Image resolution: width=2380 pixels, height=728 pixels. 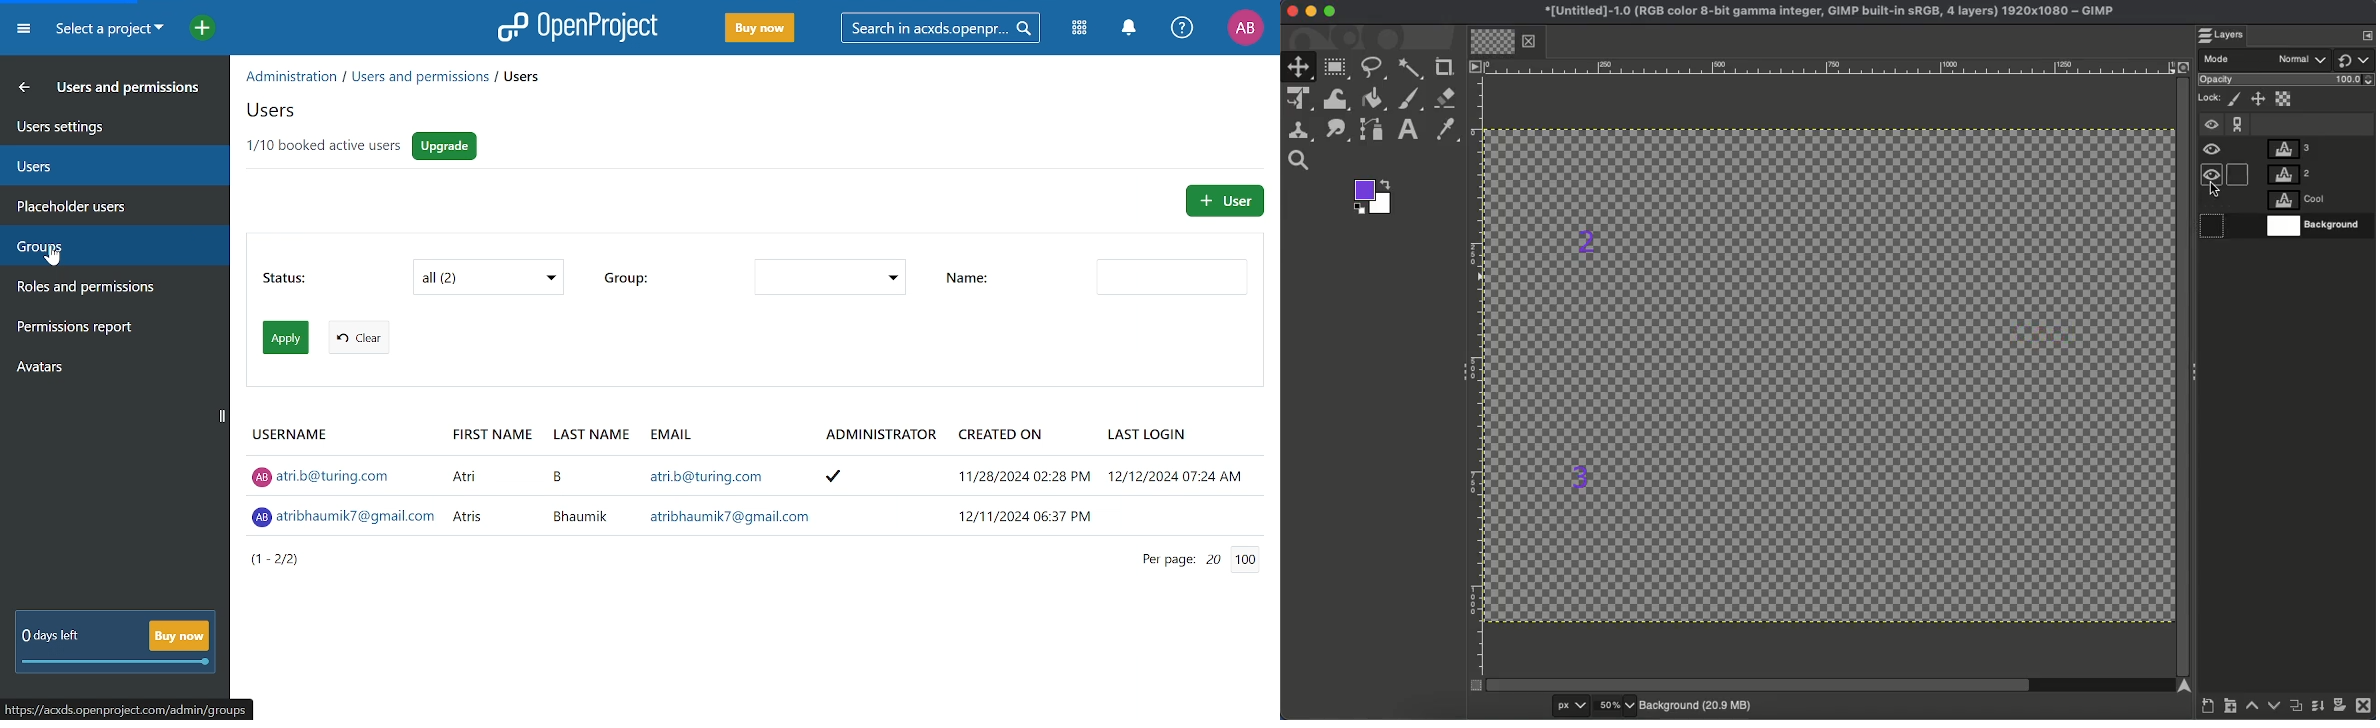 I want to click on Colors, so click(x=1375, y=198).